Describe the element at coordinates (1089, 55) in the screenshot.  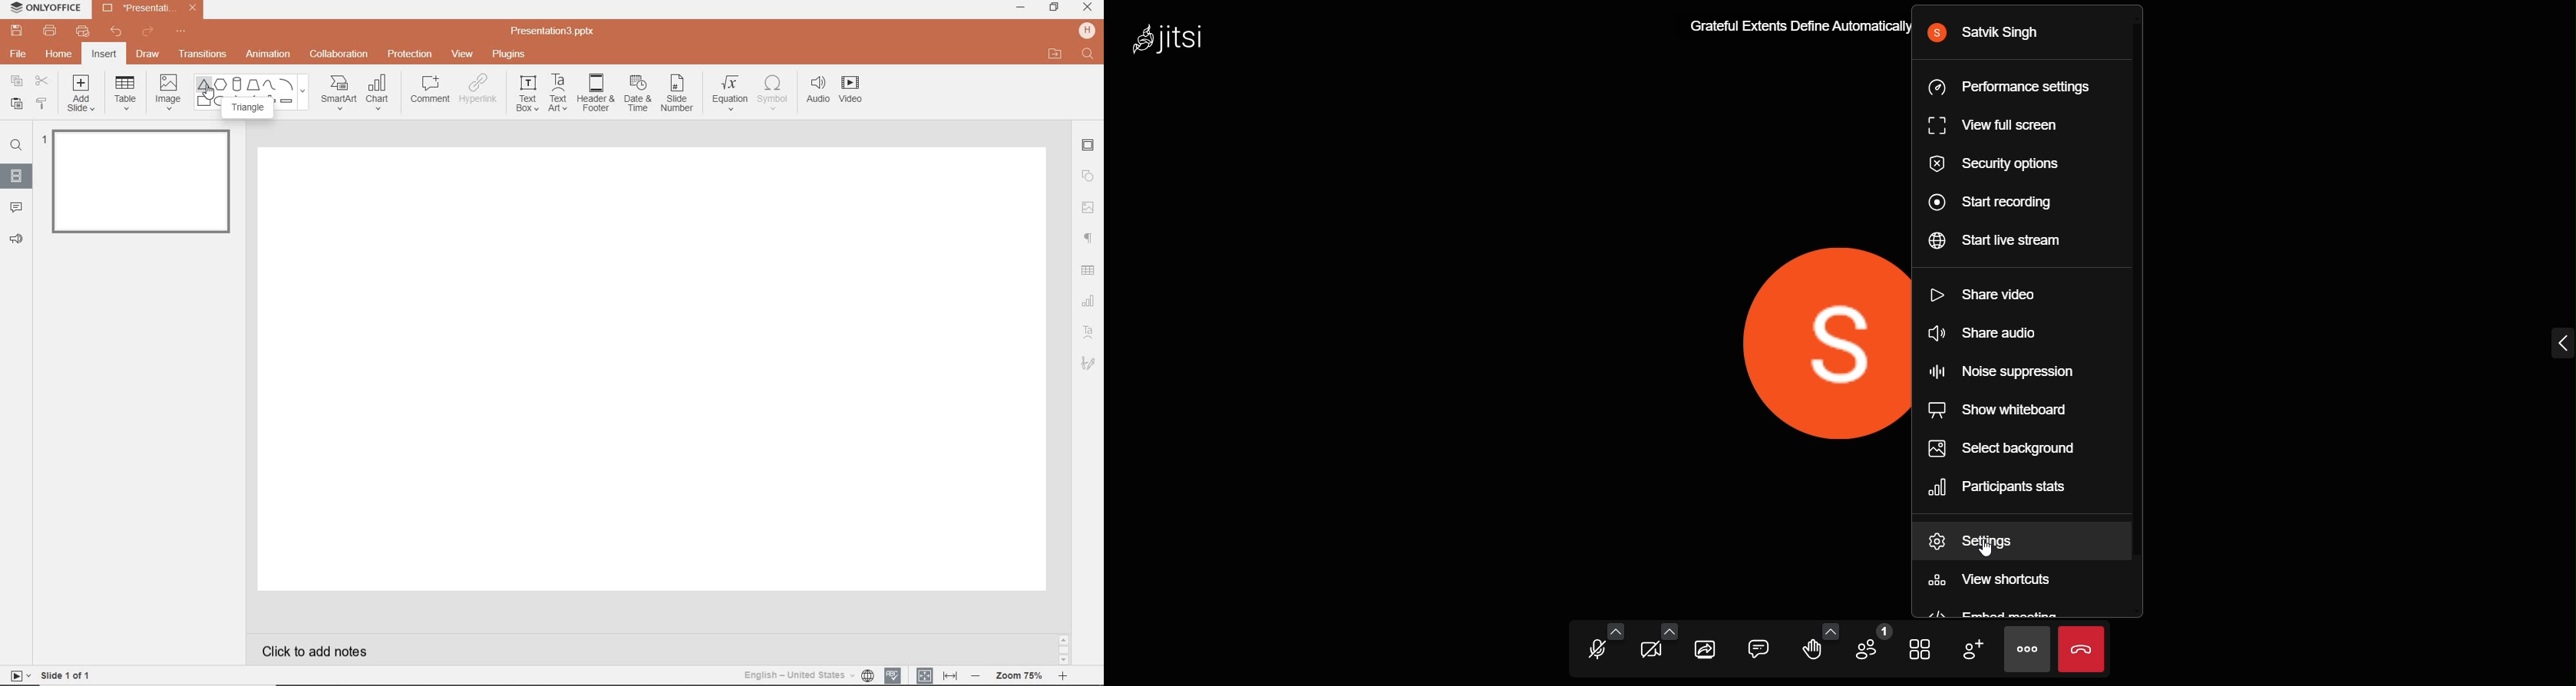
I see `FIND` at that location.